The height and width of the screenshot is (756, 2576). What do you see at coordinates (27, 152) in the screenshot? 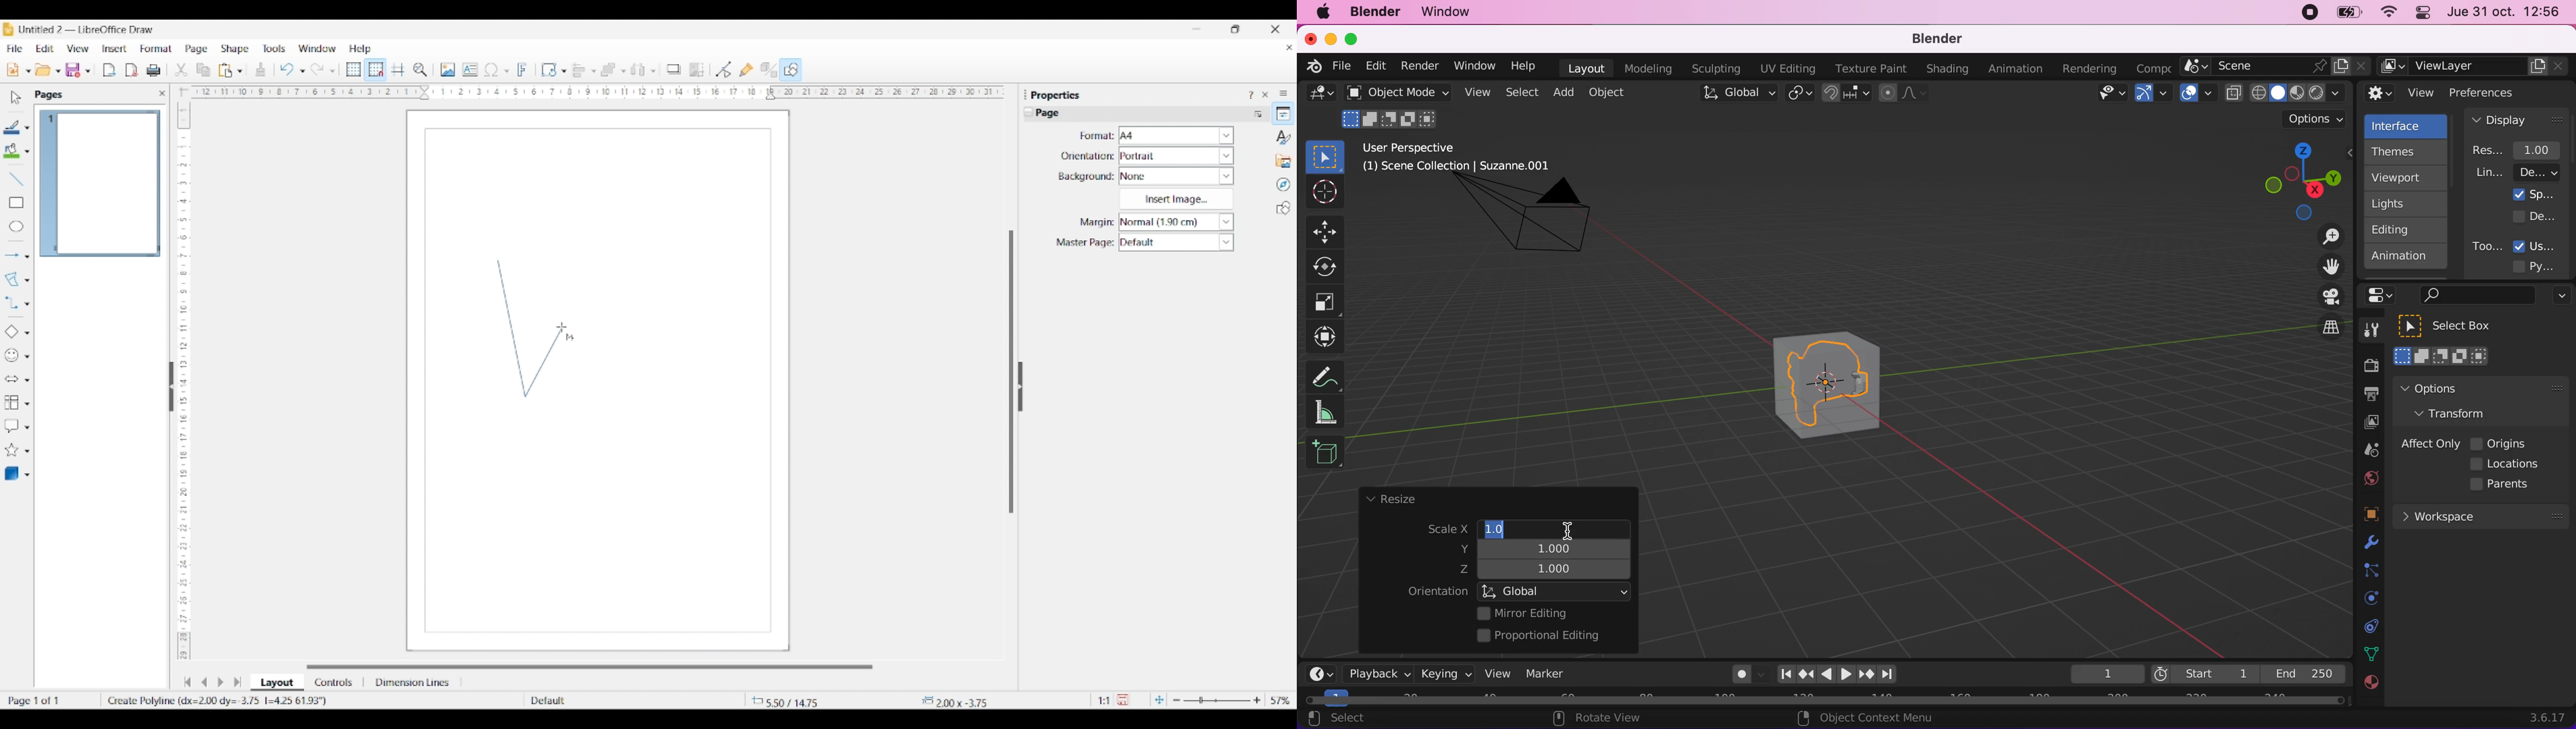
I see `Fill color options` at bounding box center [27, 152].